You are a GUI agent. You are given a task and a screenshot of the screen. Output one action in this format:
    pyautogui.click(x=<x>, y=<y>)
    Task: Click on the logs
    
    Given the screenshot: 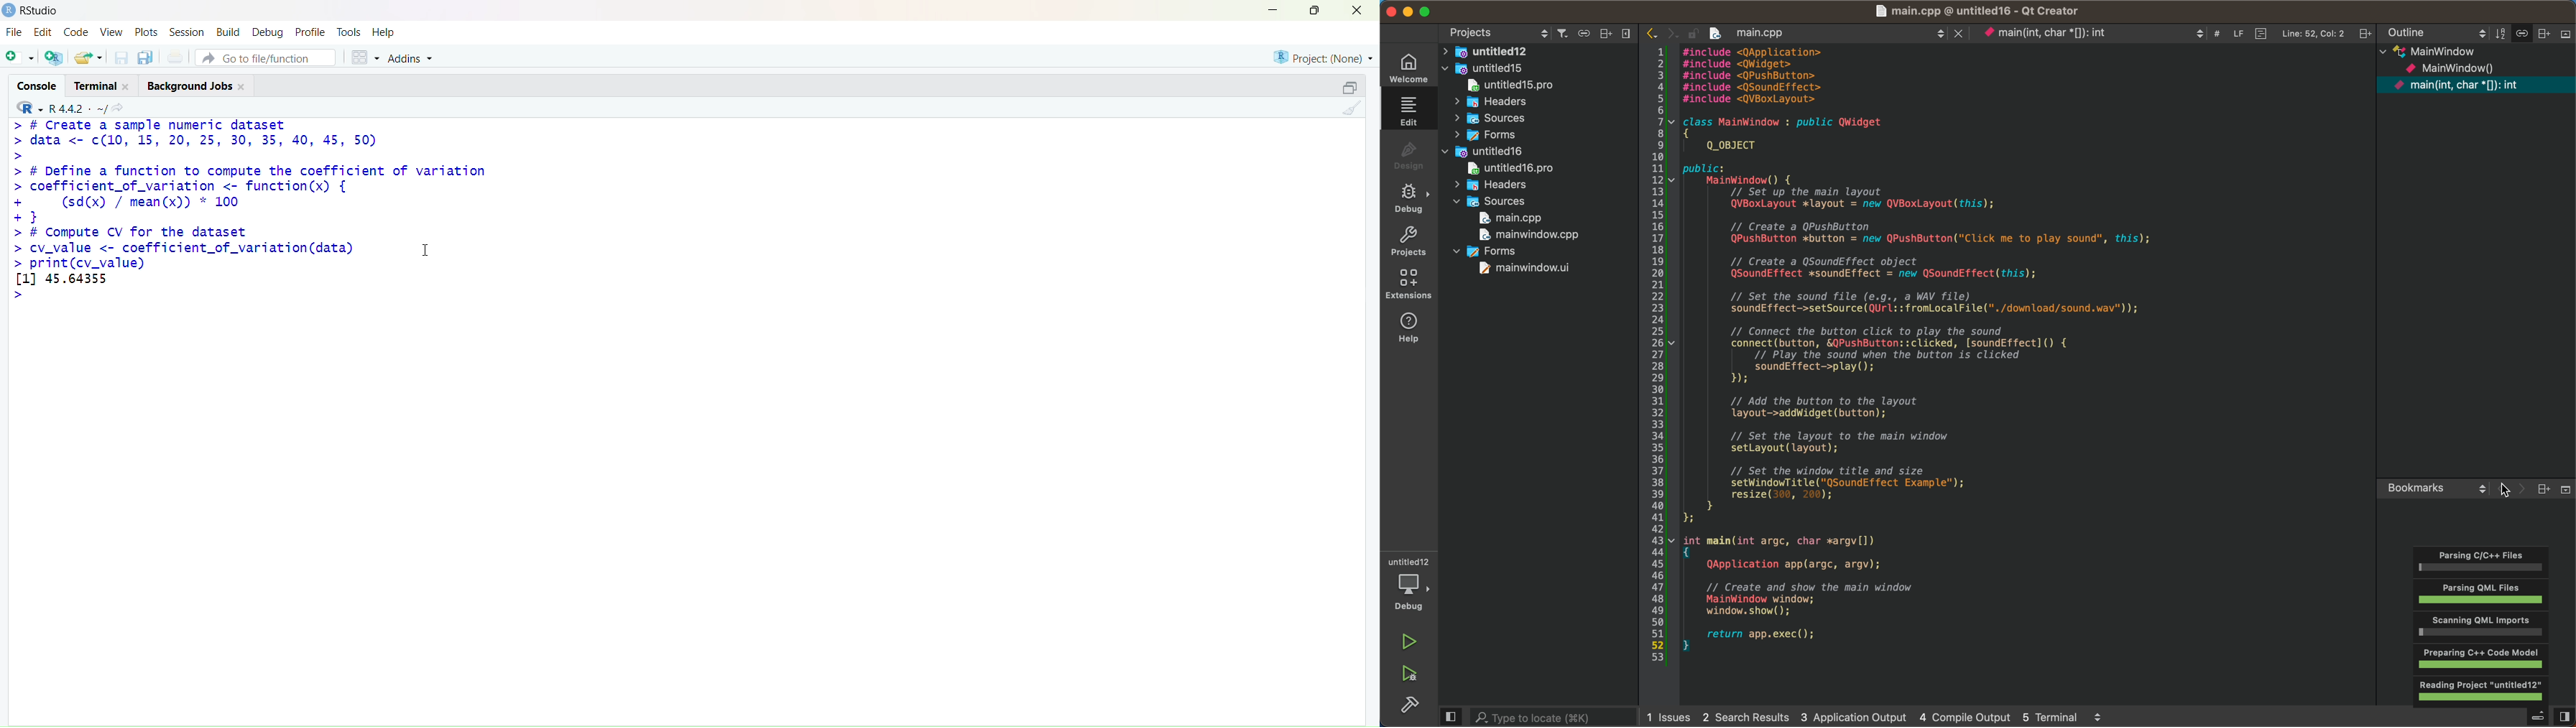 What is the action you would take?
    pyautogui.click(x=1889, y=716)
    